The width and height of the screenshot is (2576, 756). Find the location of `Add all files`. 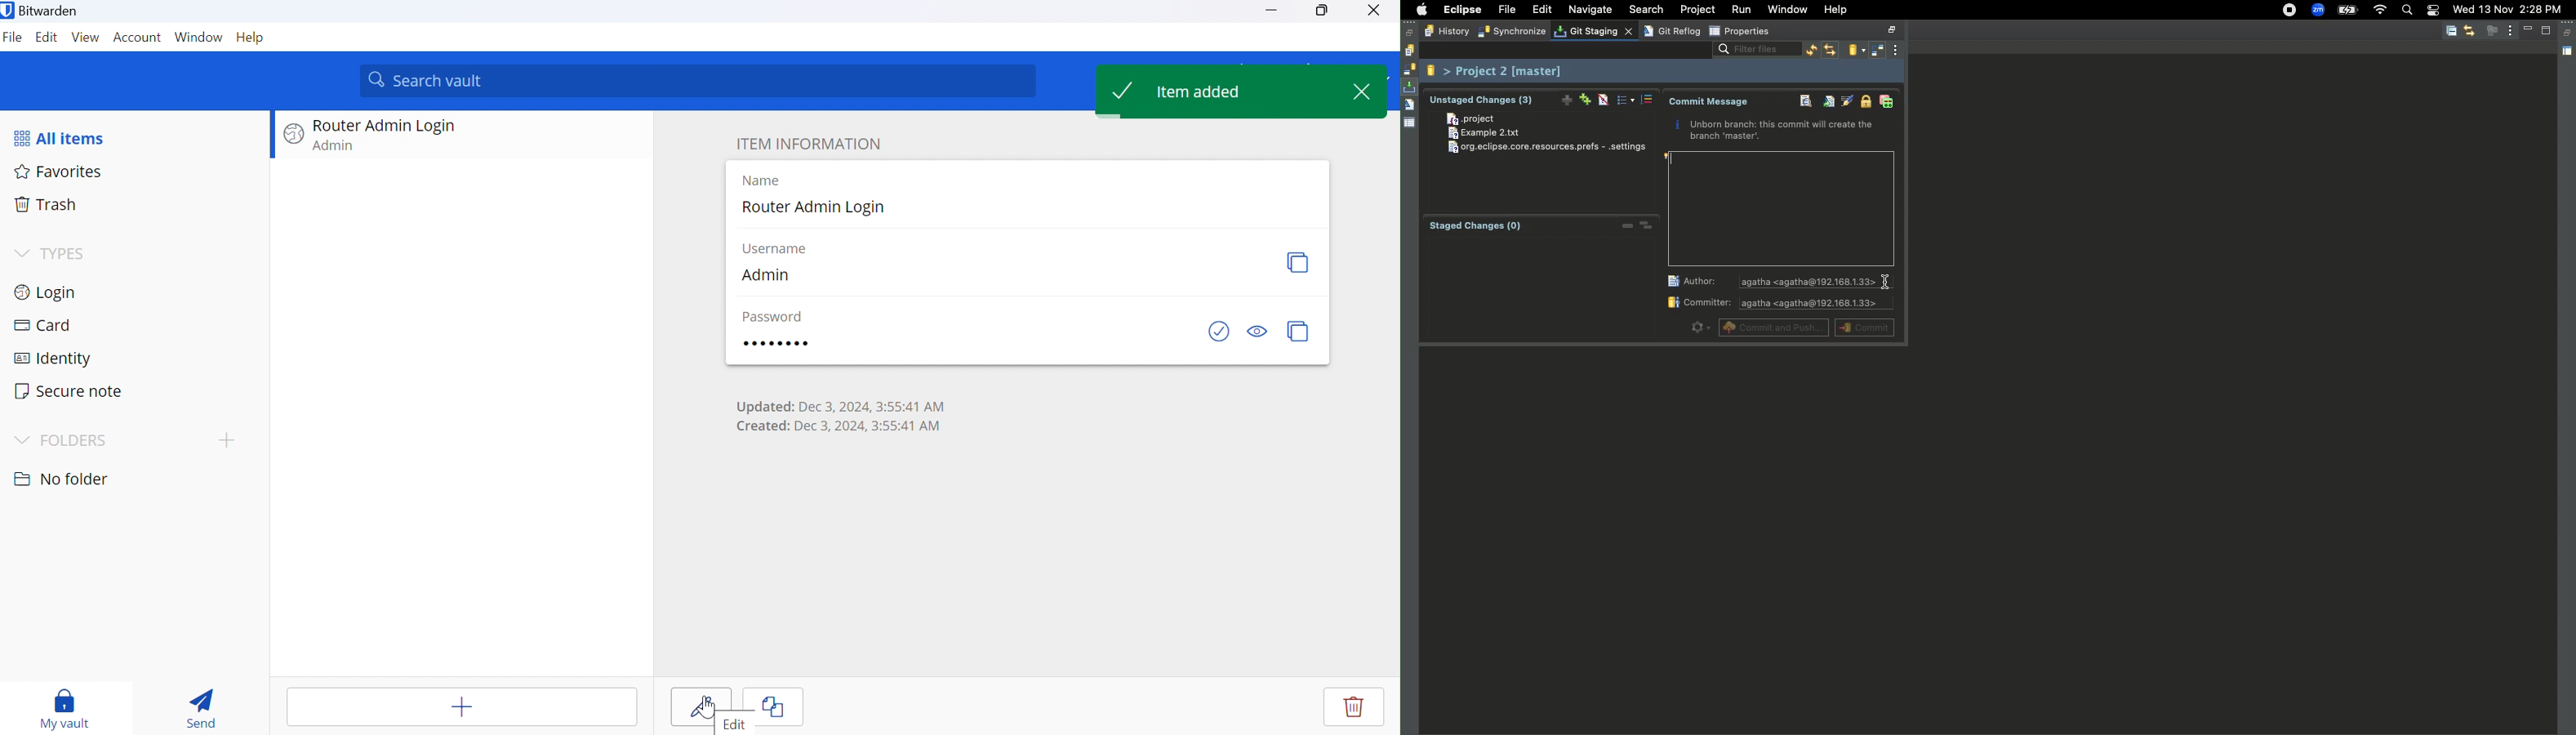

Add all files is located at coordinates (1583, 99).